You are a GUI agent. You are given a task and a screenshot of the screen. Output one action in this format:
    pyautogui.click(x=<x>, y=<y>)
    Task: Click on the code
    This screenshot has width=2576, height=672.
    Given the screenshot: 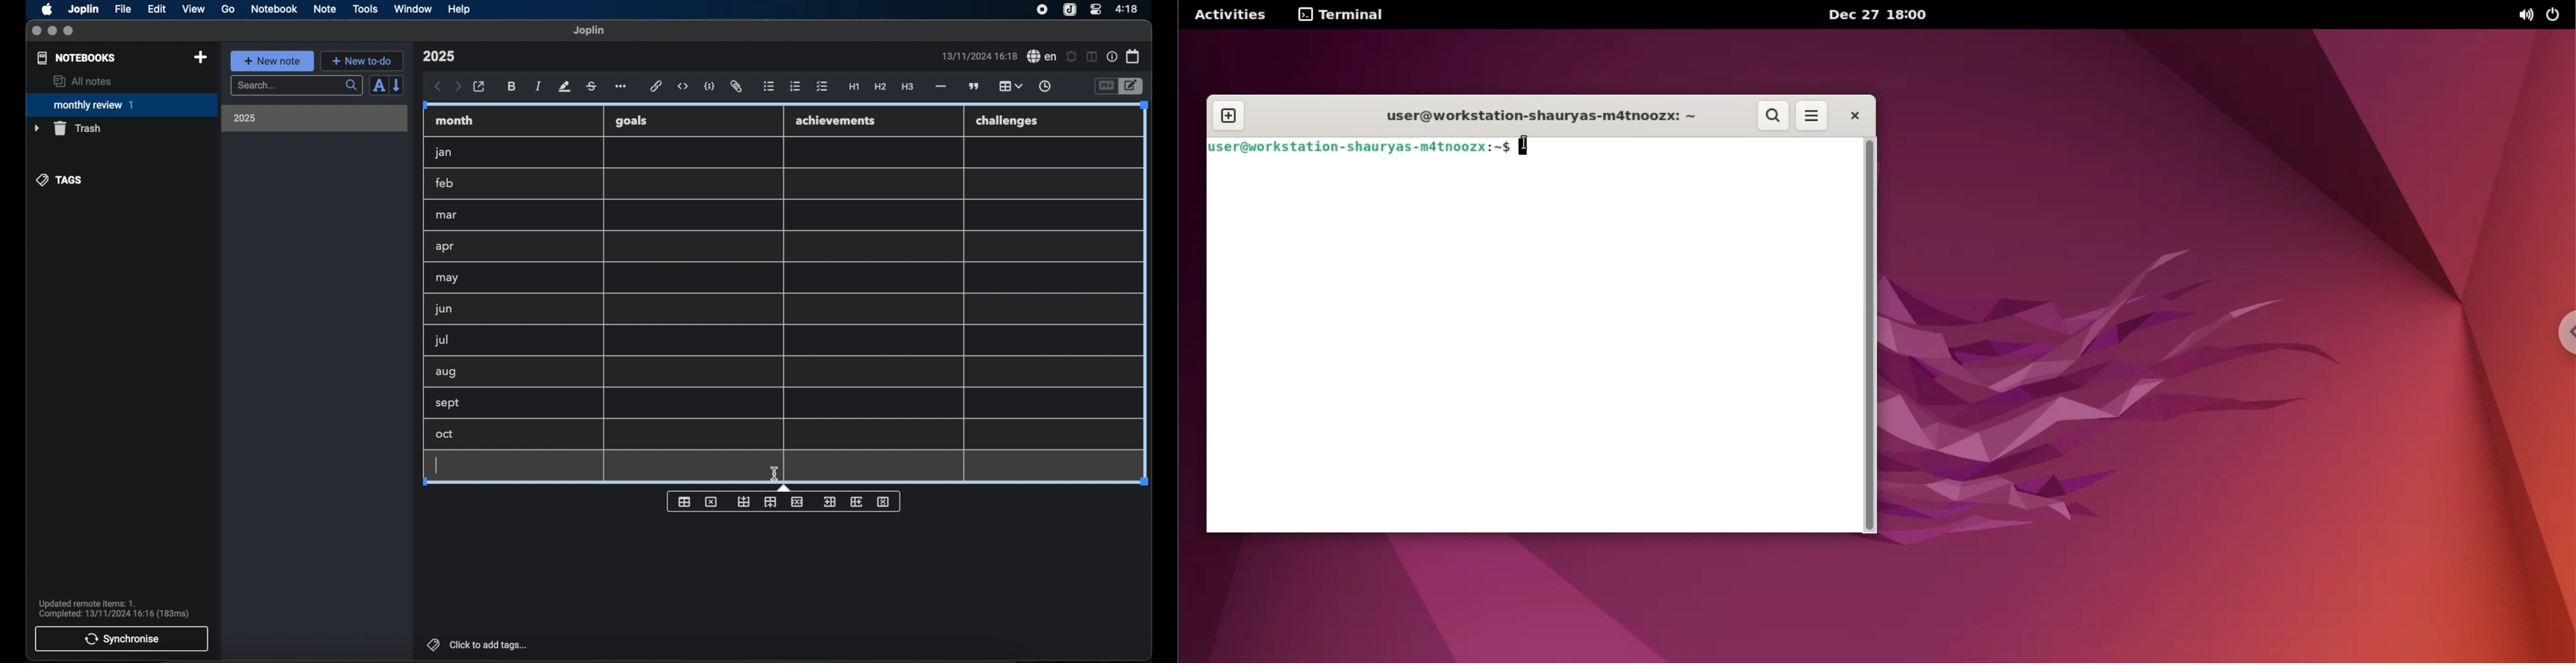 What is the action you would take?
    pyautogui.click(x=710, y=87)
    